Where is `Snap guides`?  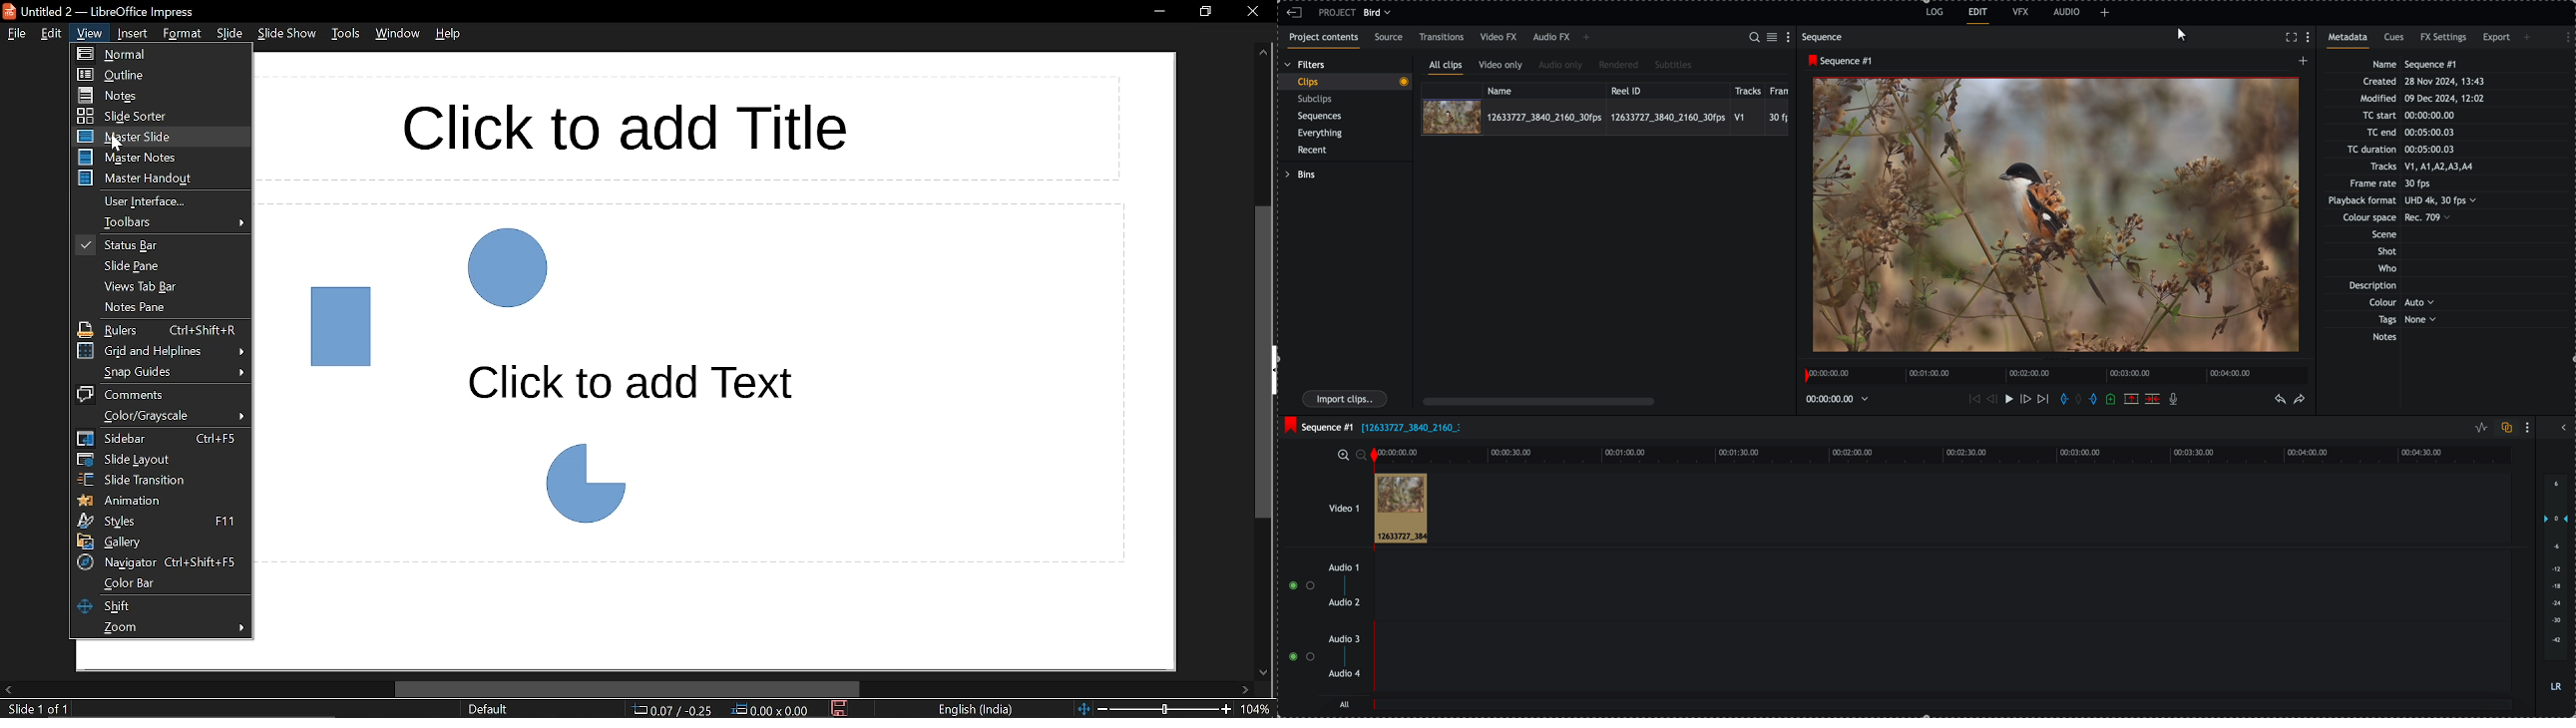 Snap guides is located at coordinates (158, 372).